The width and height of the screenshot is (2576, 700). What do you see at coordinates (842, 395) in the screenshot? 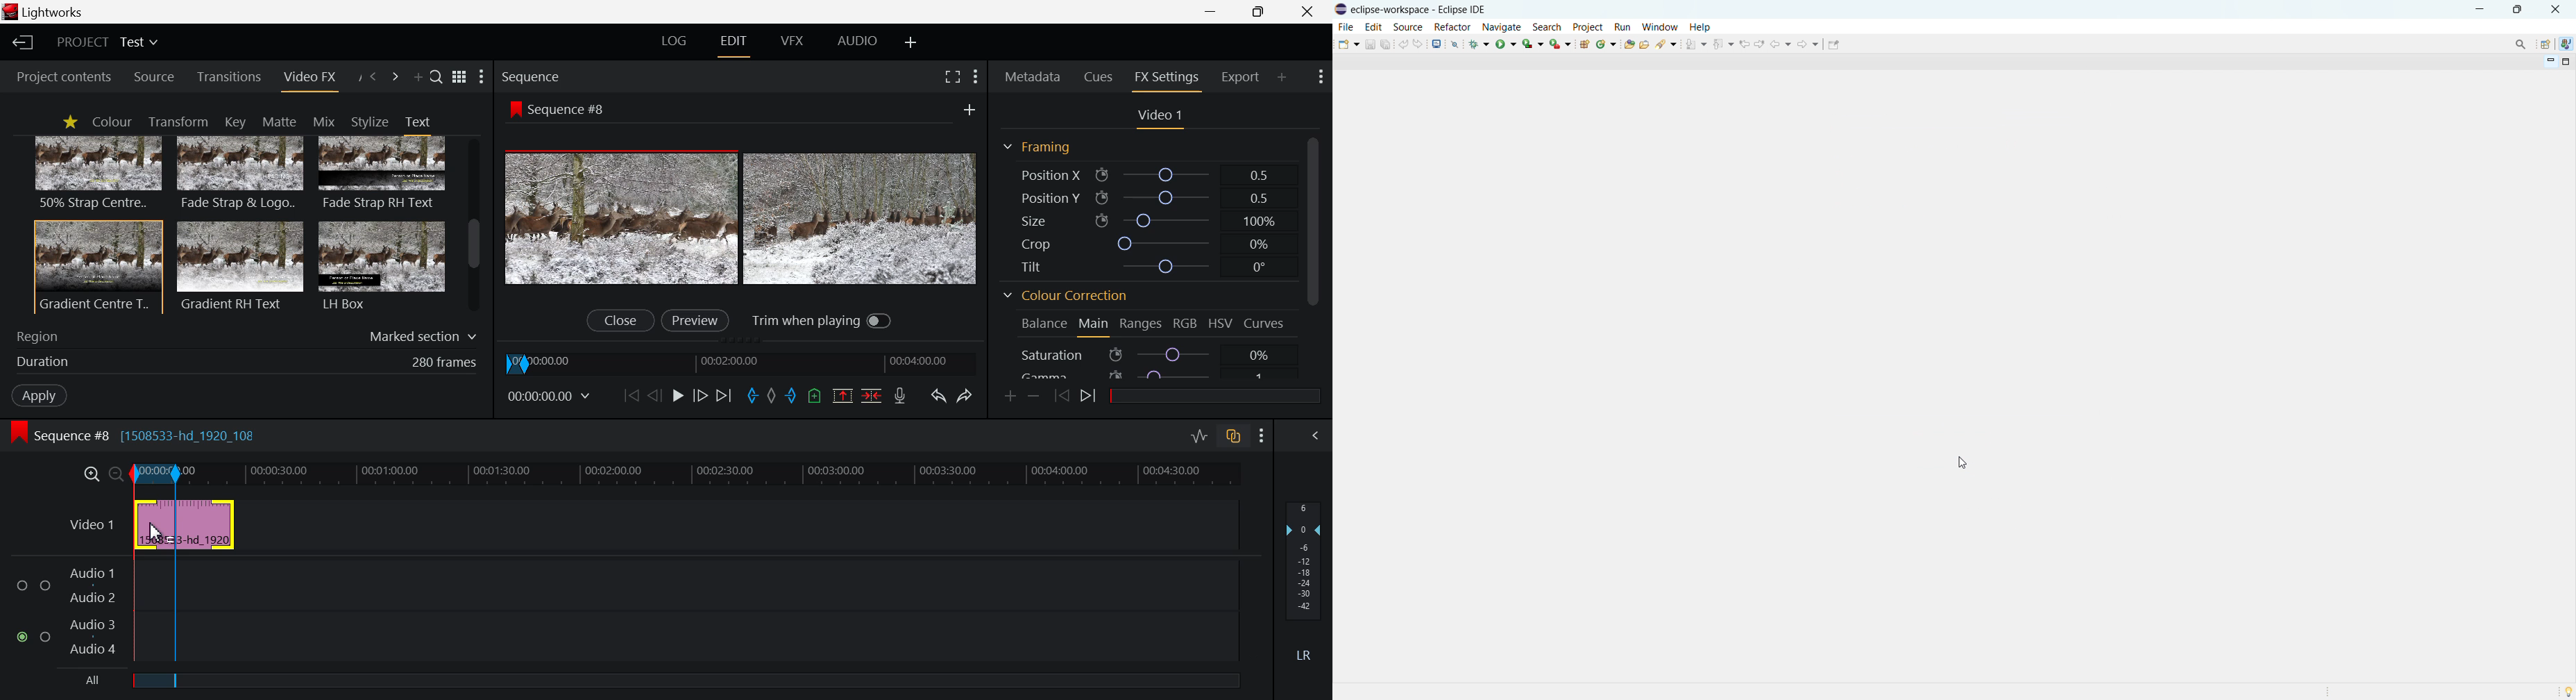
I see `Remove marked section` at bounding box center [842, 395].